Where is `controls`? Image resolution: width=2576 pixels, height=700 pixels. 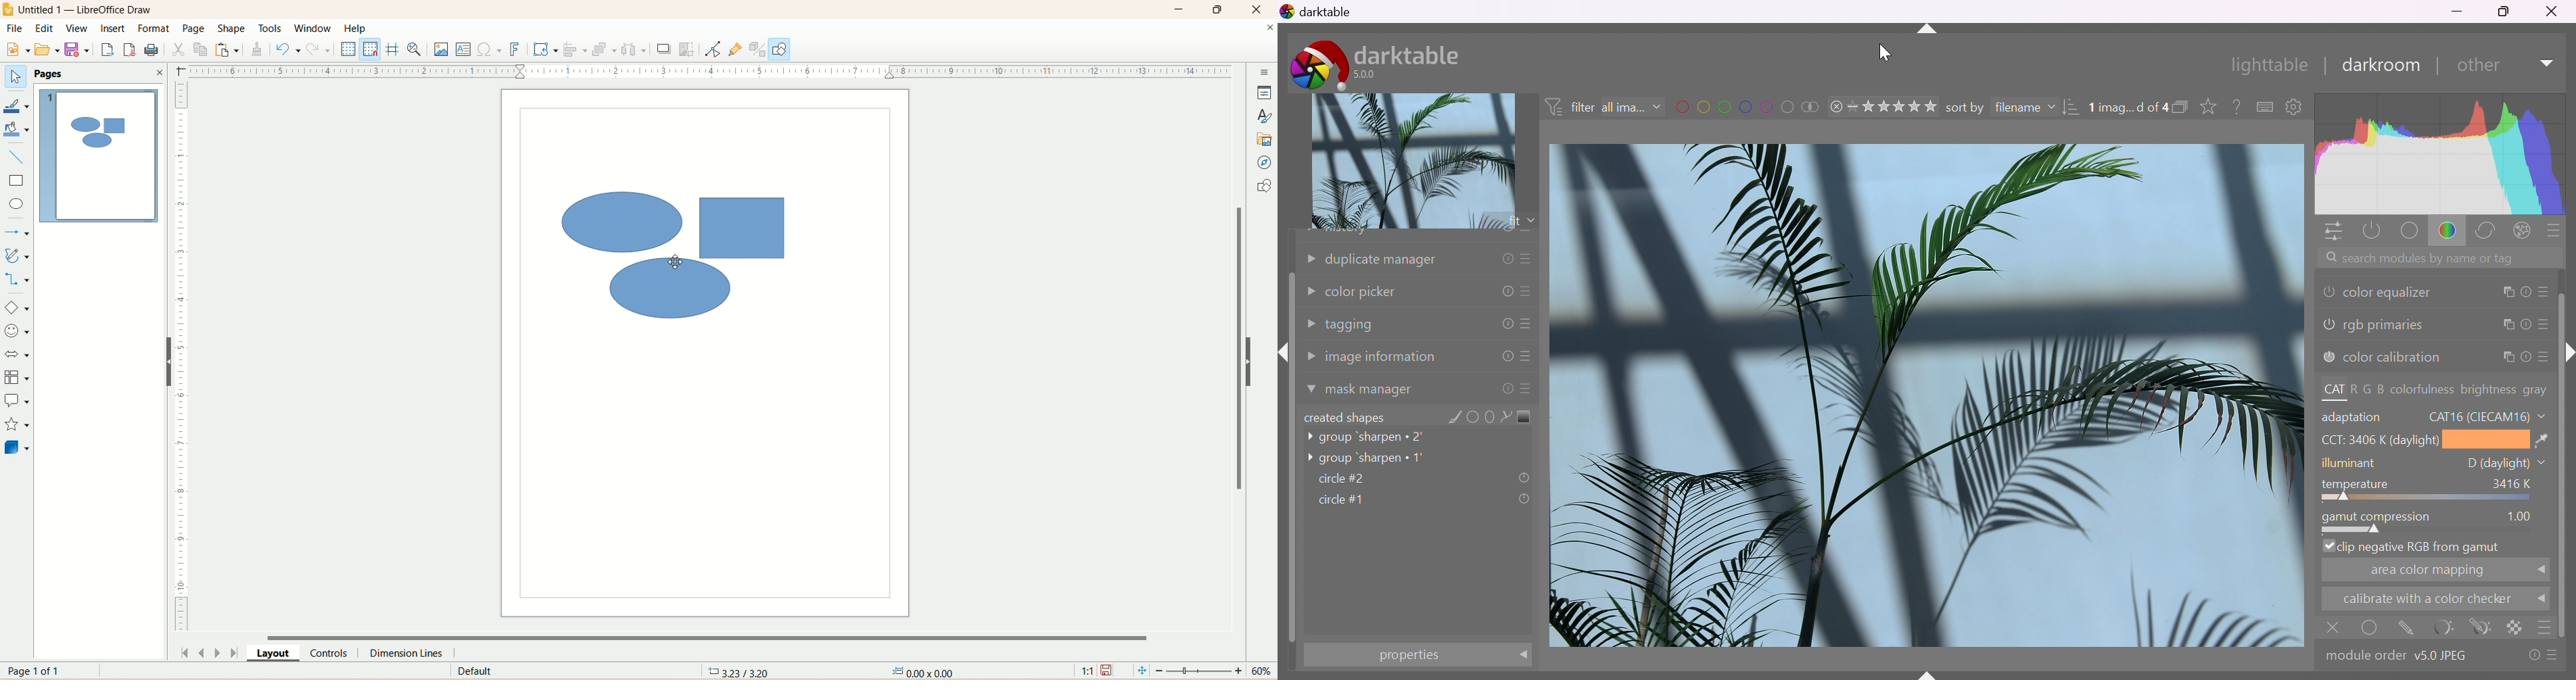
controls is located at coordinates (330, 653).